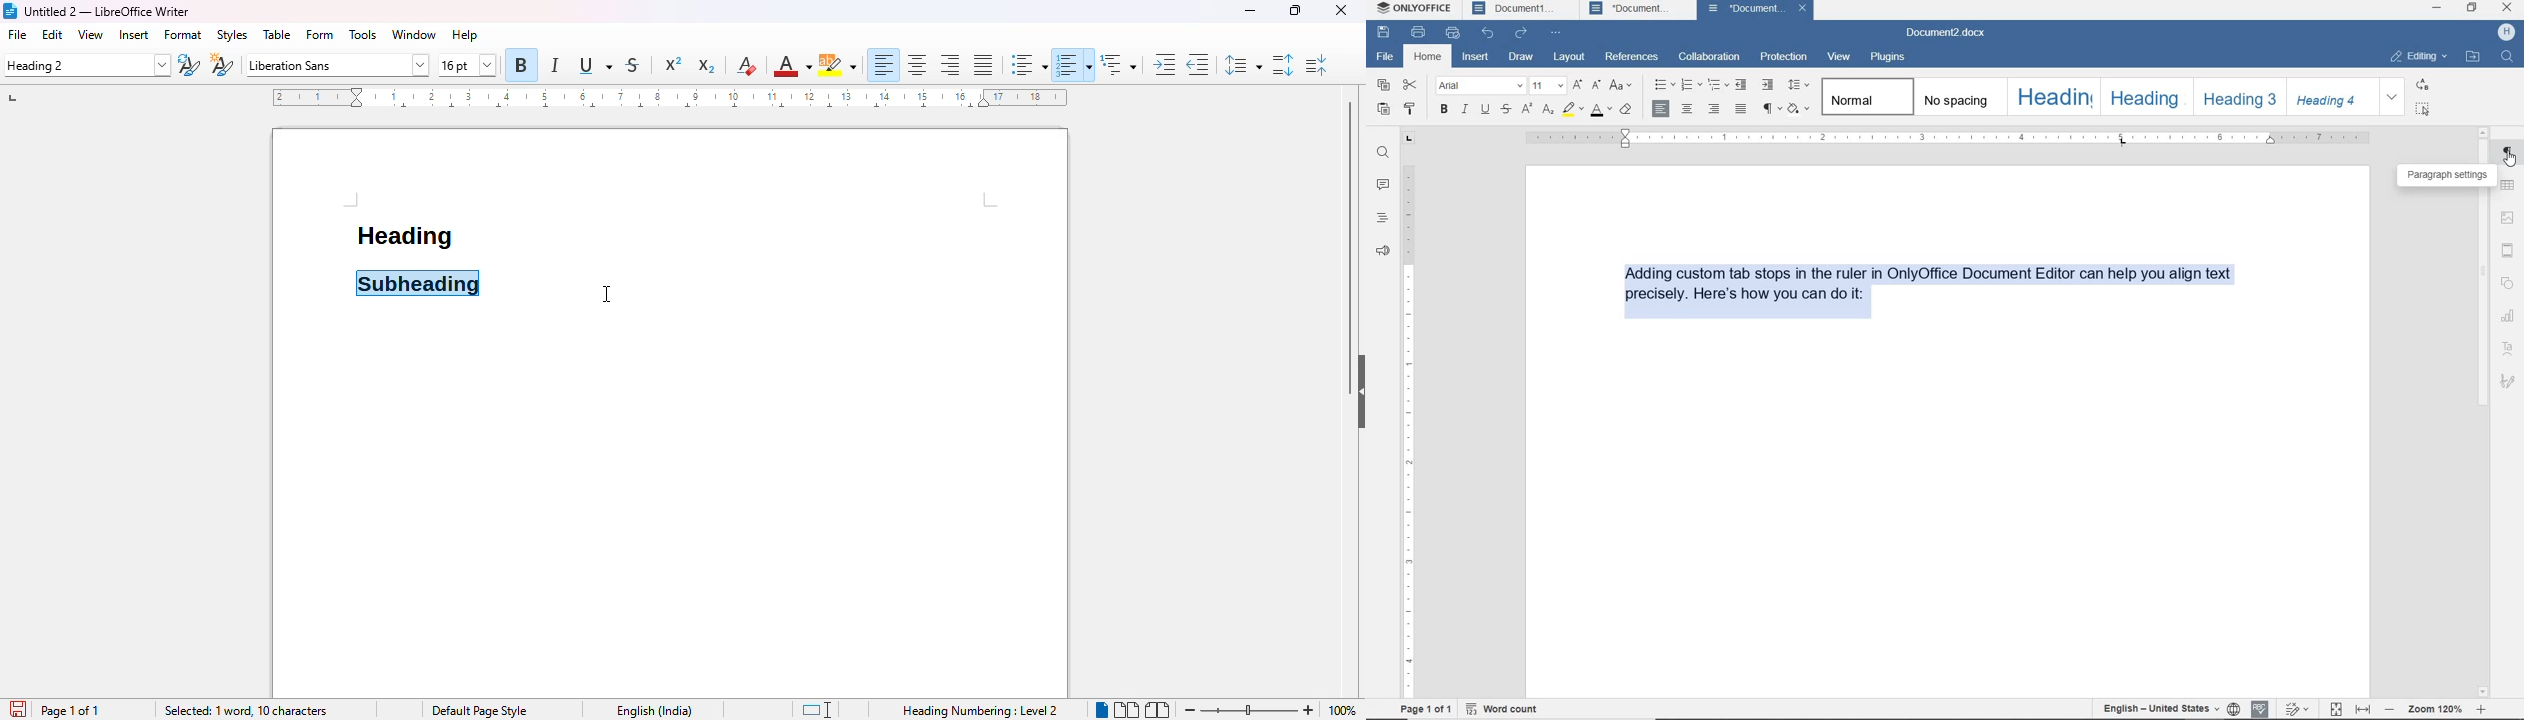  Describe the element at coordinates (189, 66) in the screenshot. I see `update selected style` at that location.